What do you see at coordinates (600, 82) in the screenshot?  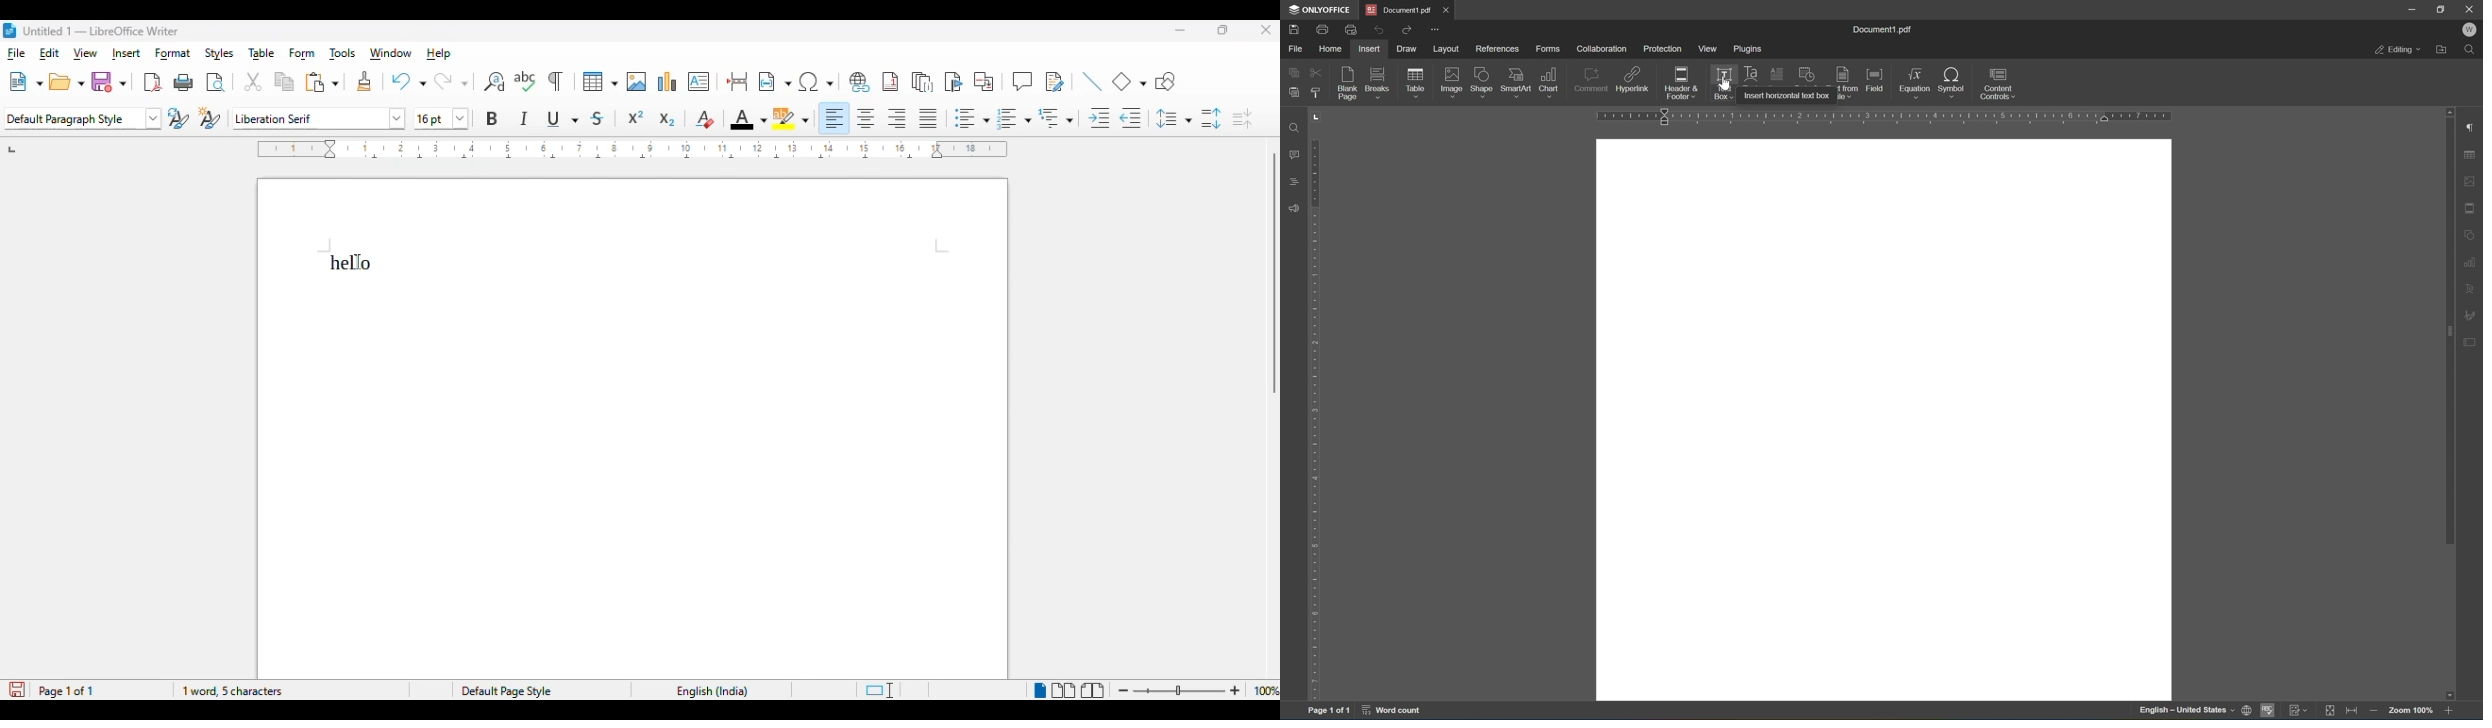 I see `insert table` at bounding box center [600, 82].